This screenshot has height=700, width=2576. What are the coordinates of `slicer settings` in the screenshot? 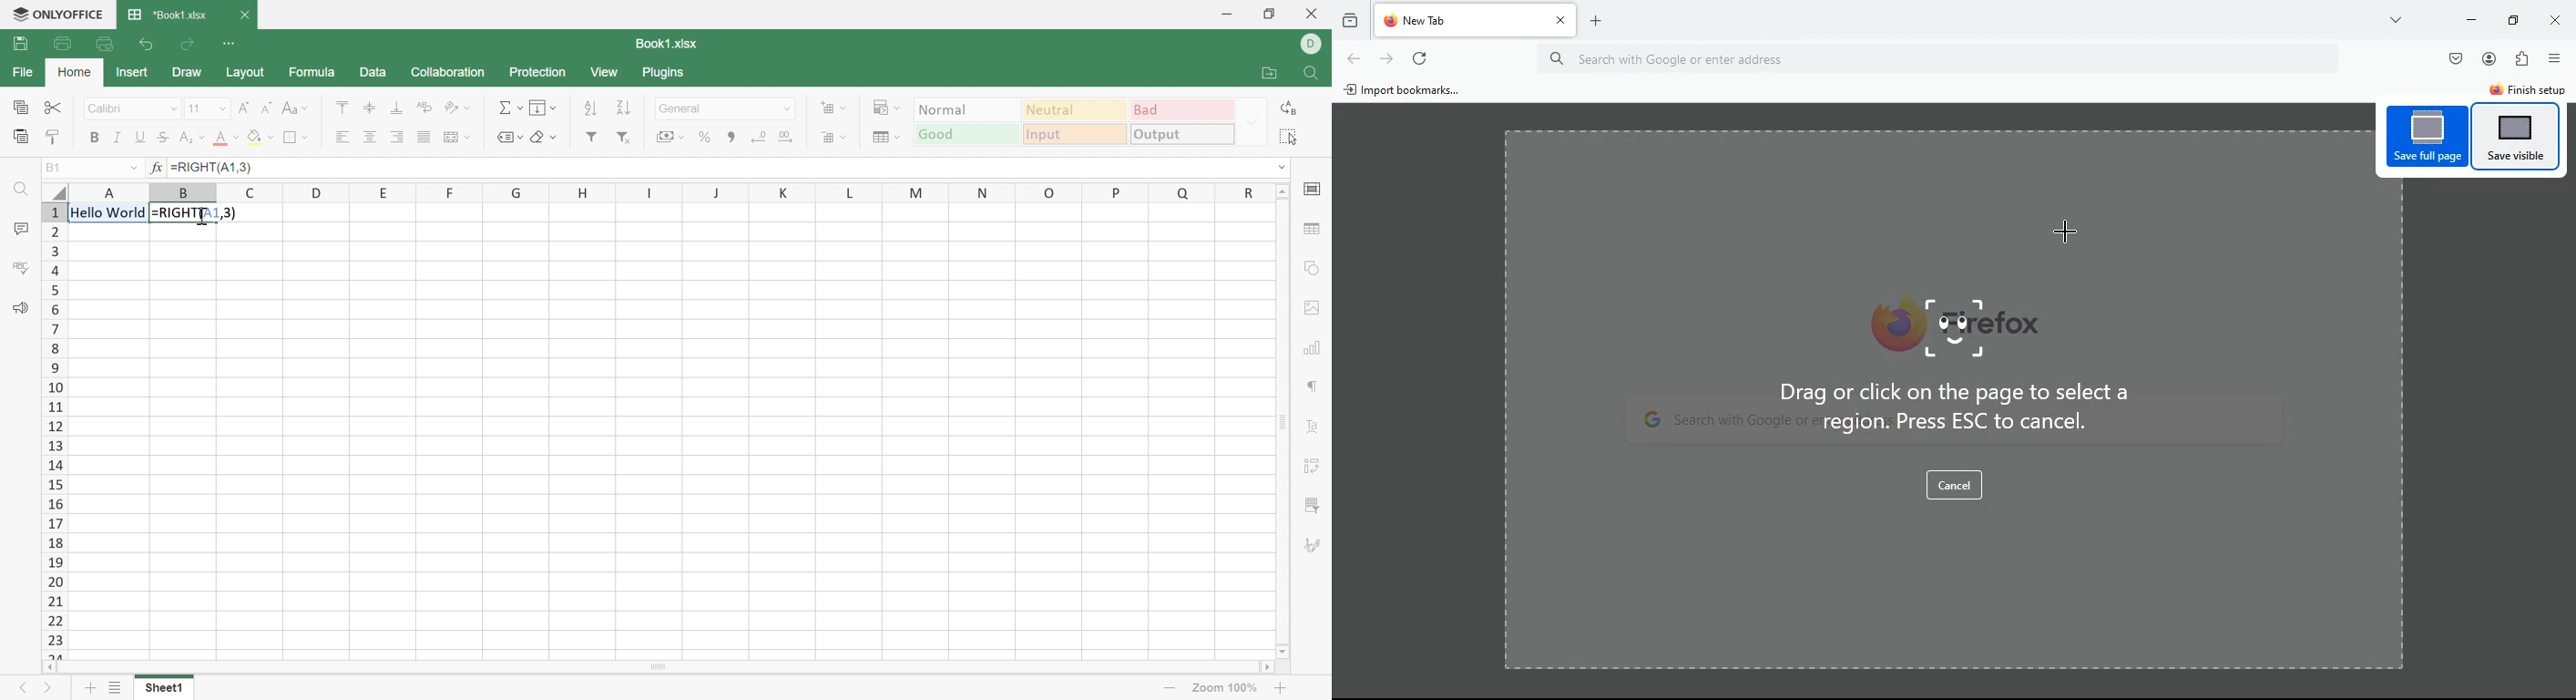 It's located at (1312, 506).